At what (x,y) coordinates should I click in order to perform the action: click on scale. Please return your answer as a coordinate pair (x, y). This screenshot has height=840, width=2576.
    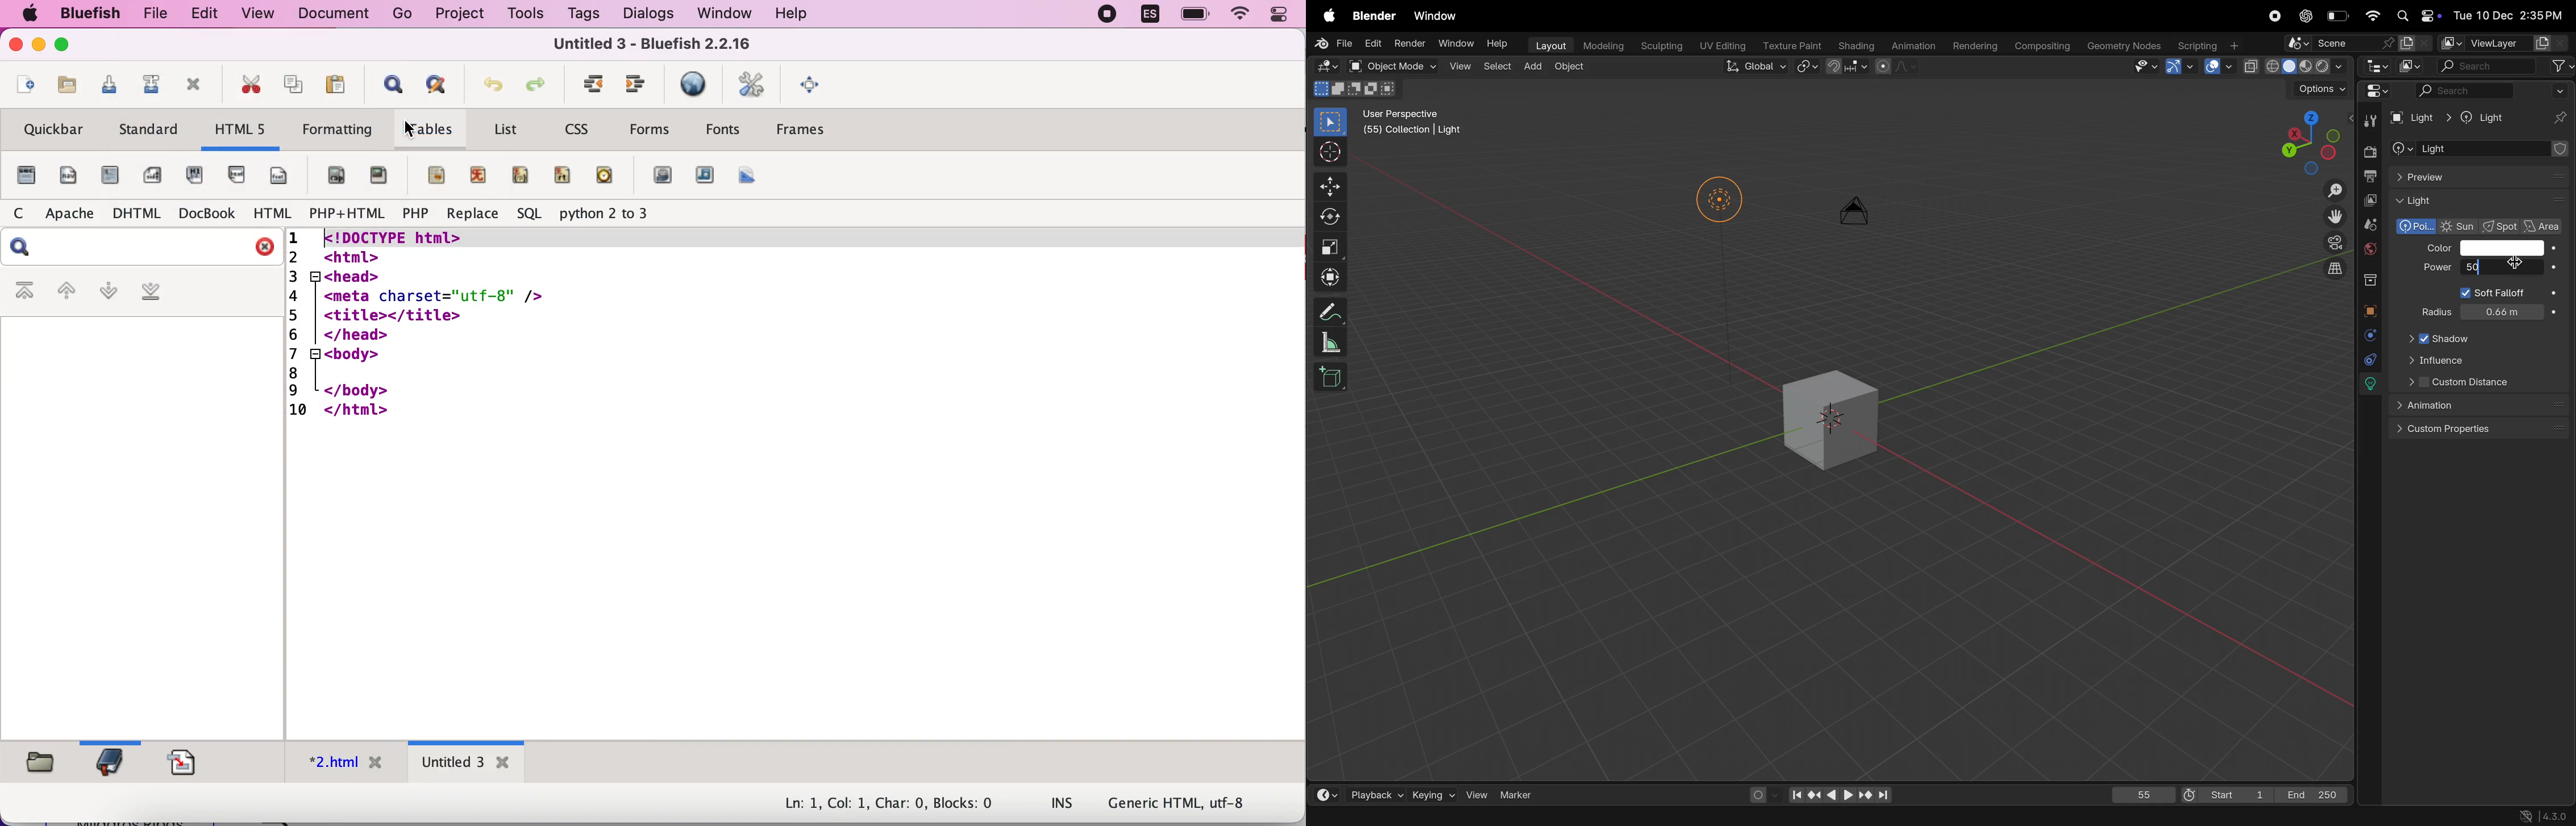
    Looking at the image, I should click on (1334, 248).